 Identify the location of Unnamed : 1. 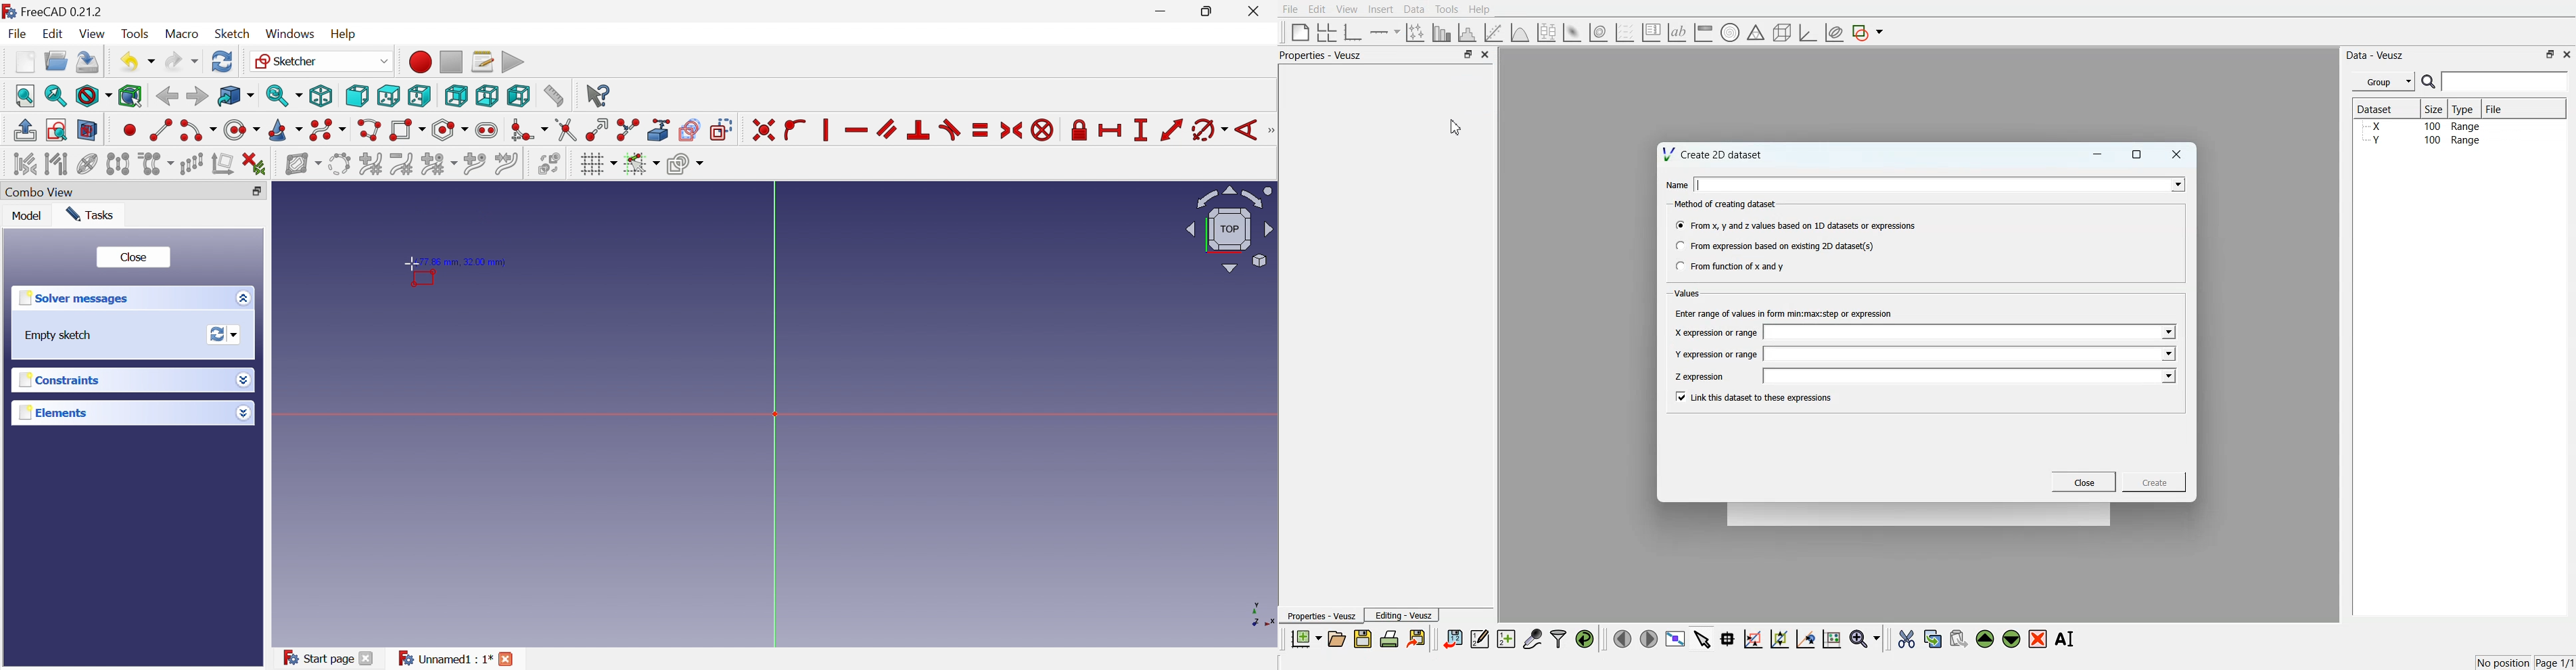
(443, 659).